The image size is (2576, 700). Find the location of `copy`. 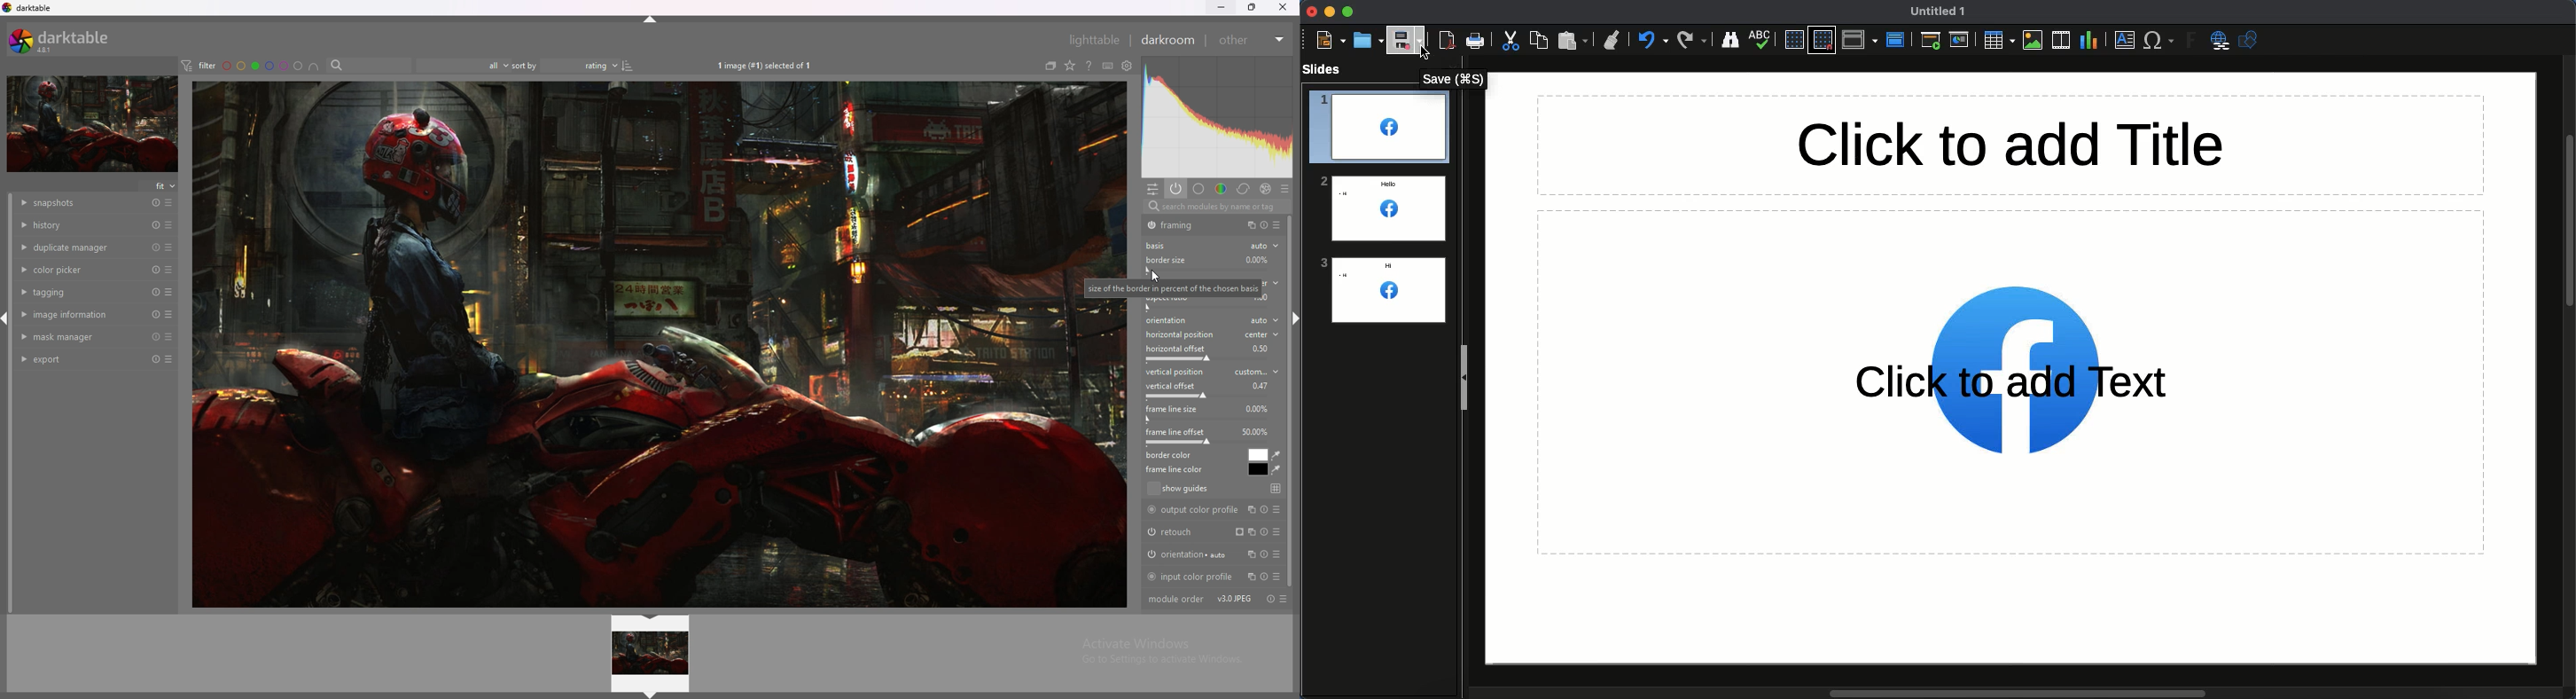

copy is located at coordinates (1248, 225).